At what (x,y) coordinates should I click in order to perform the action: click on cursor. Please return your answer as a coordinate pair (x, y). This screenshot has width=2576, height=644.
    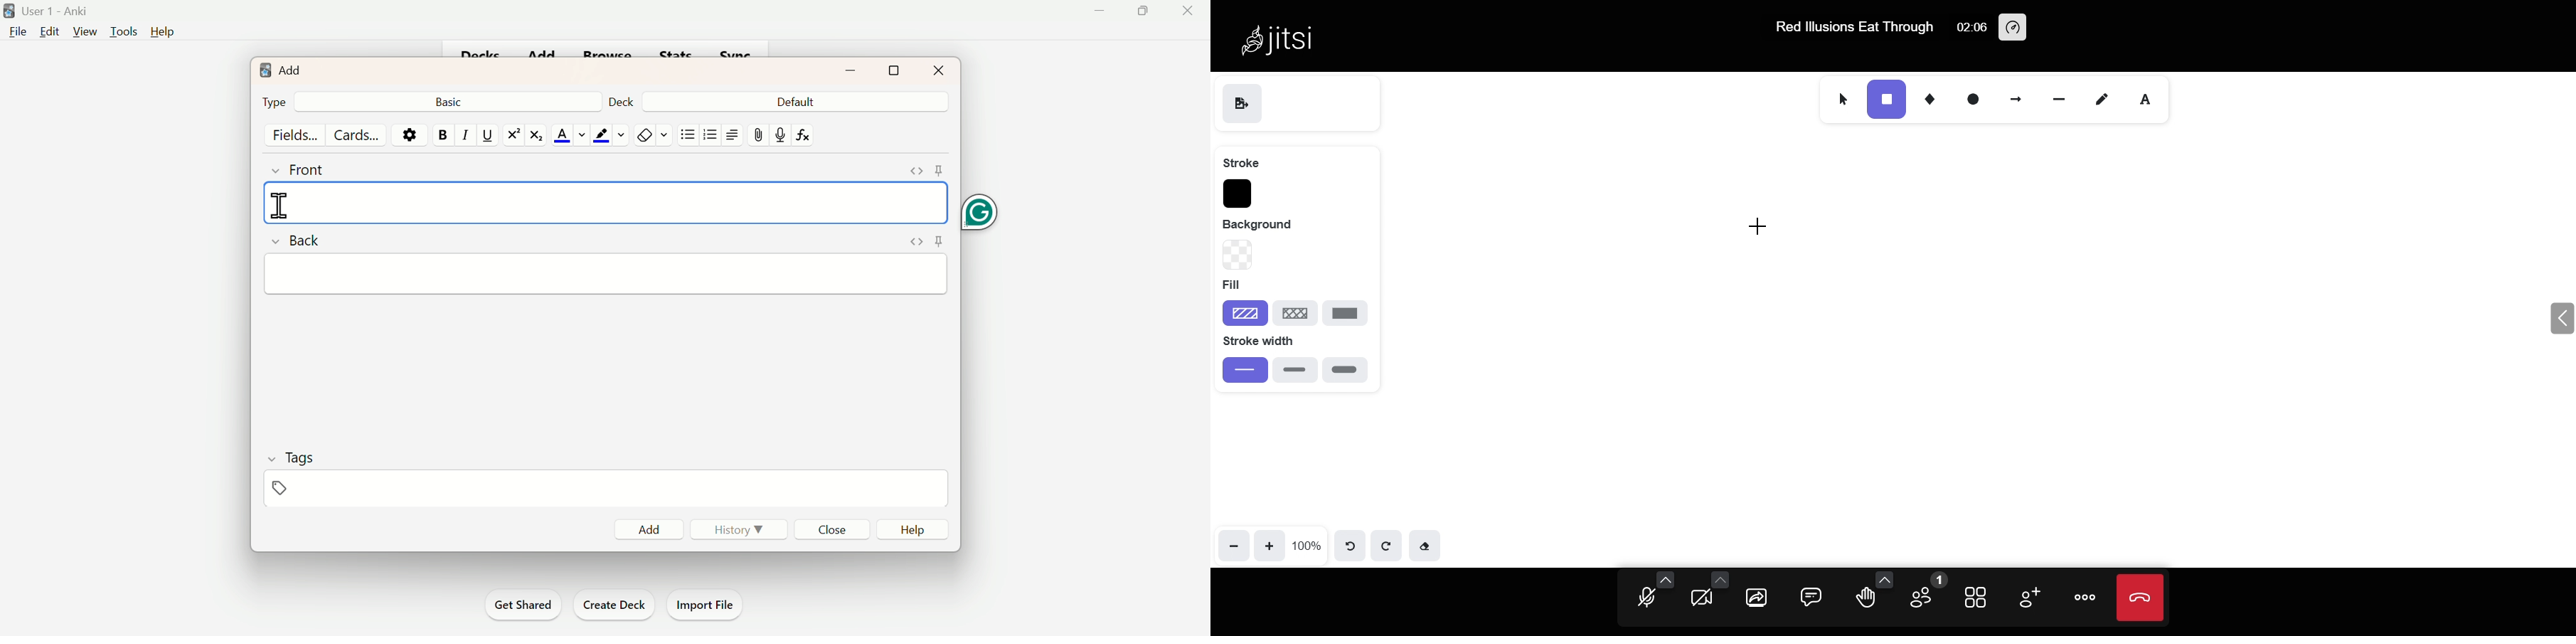
    Looking at the image, I should click on (1769, 225).